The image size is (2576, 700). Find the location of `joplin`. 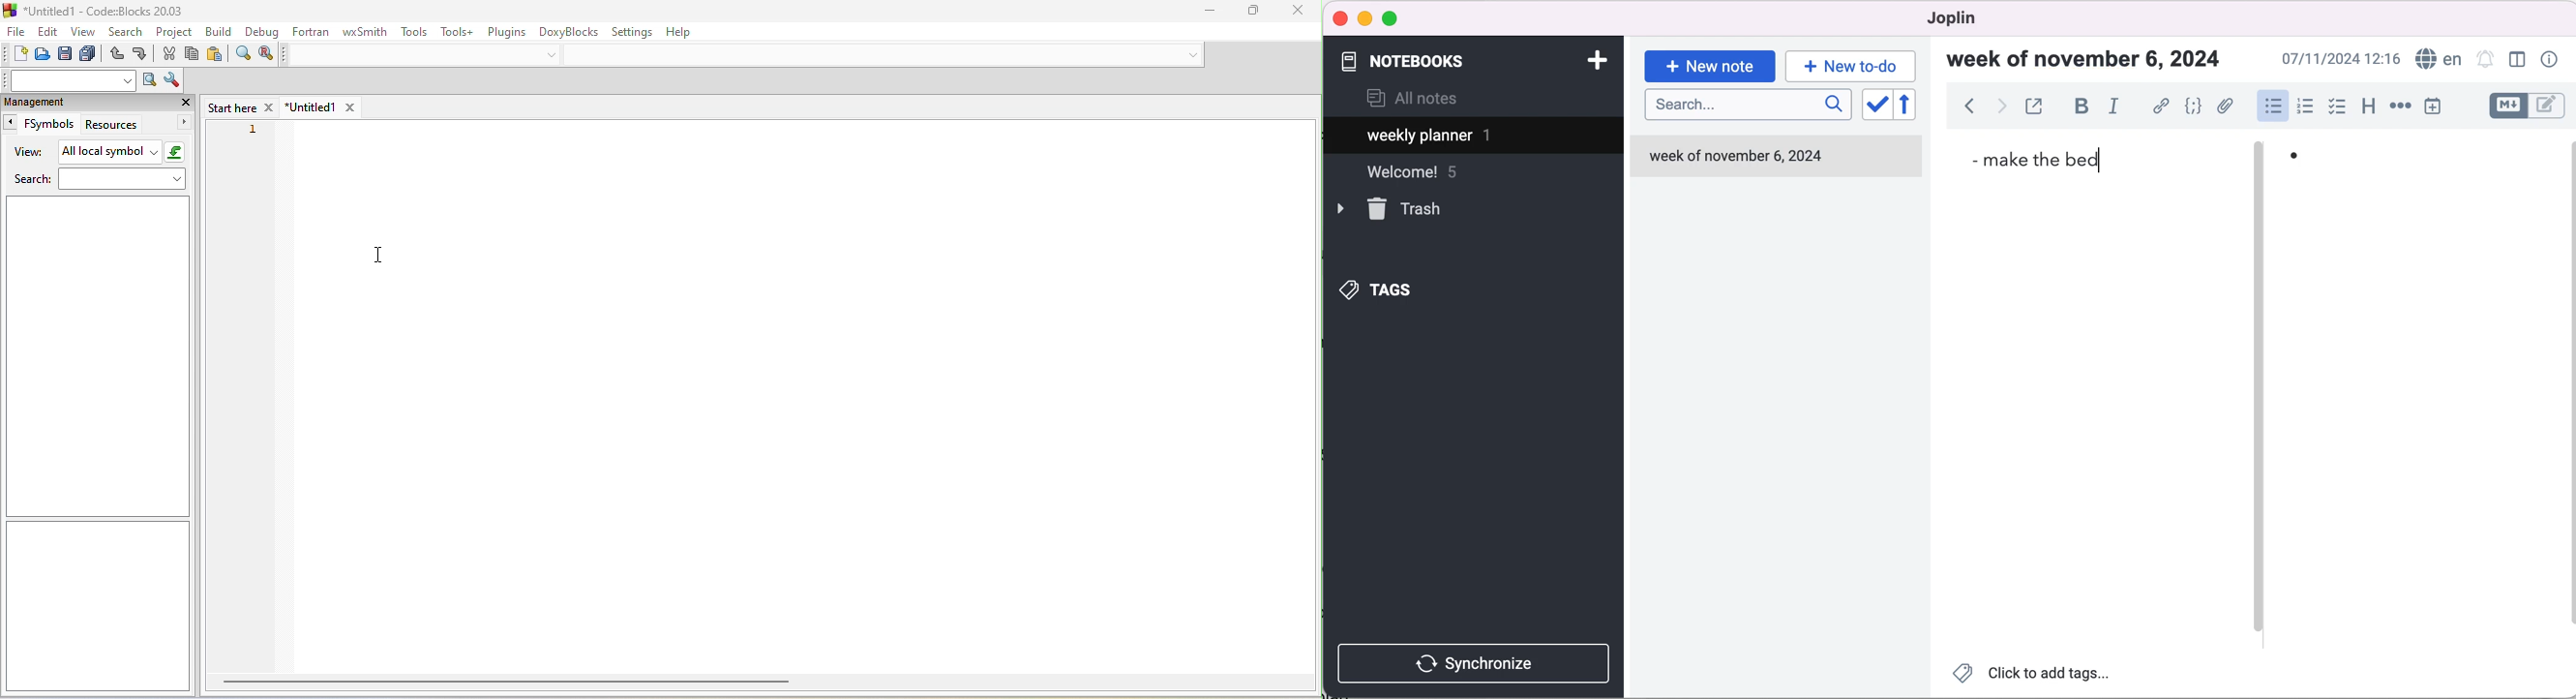

joplin is located at coordinates (1970, 18).